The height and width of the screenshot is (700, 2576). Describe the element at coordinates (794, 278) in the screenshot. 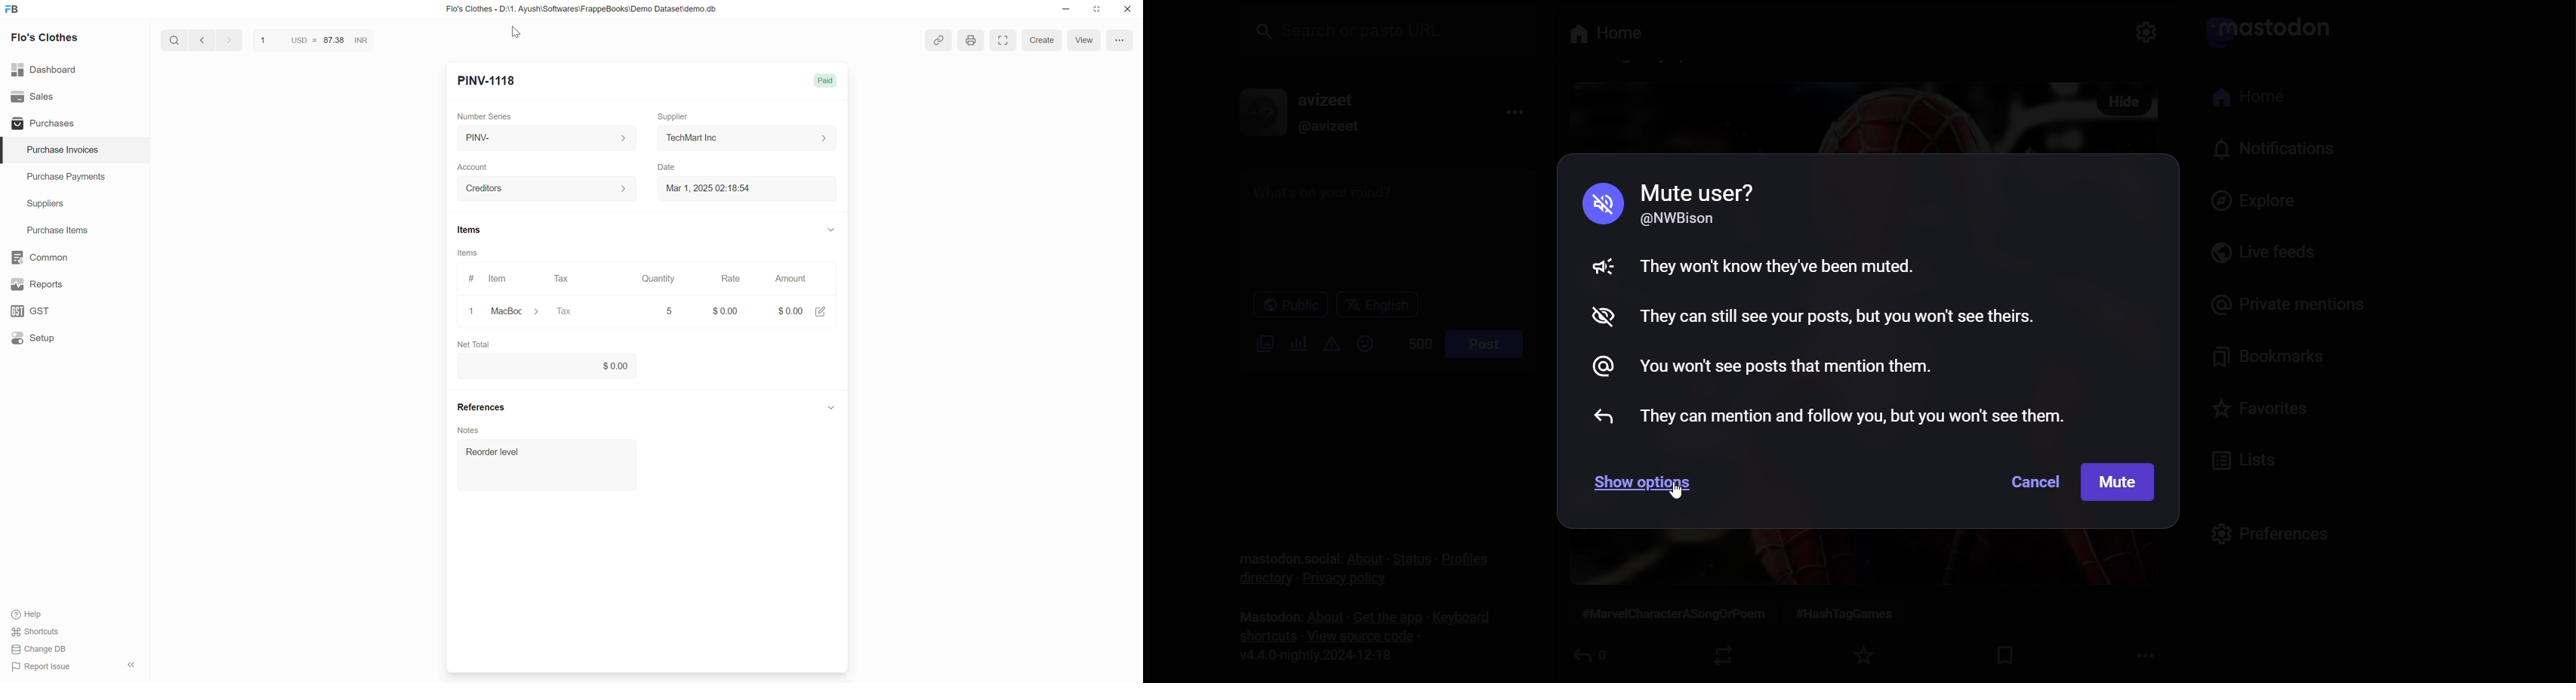

I see `Amount` at that location.